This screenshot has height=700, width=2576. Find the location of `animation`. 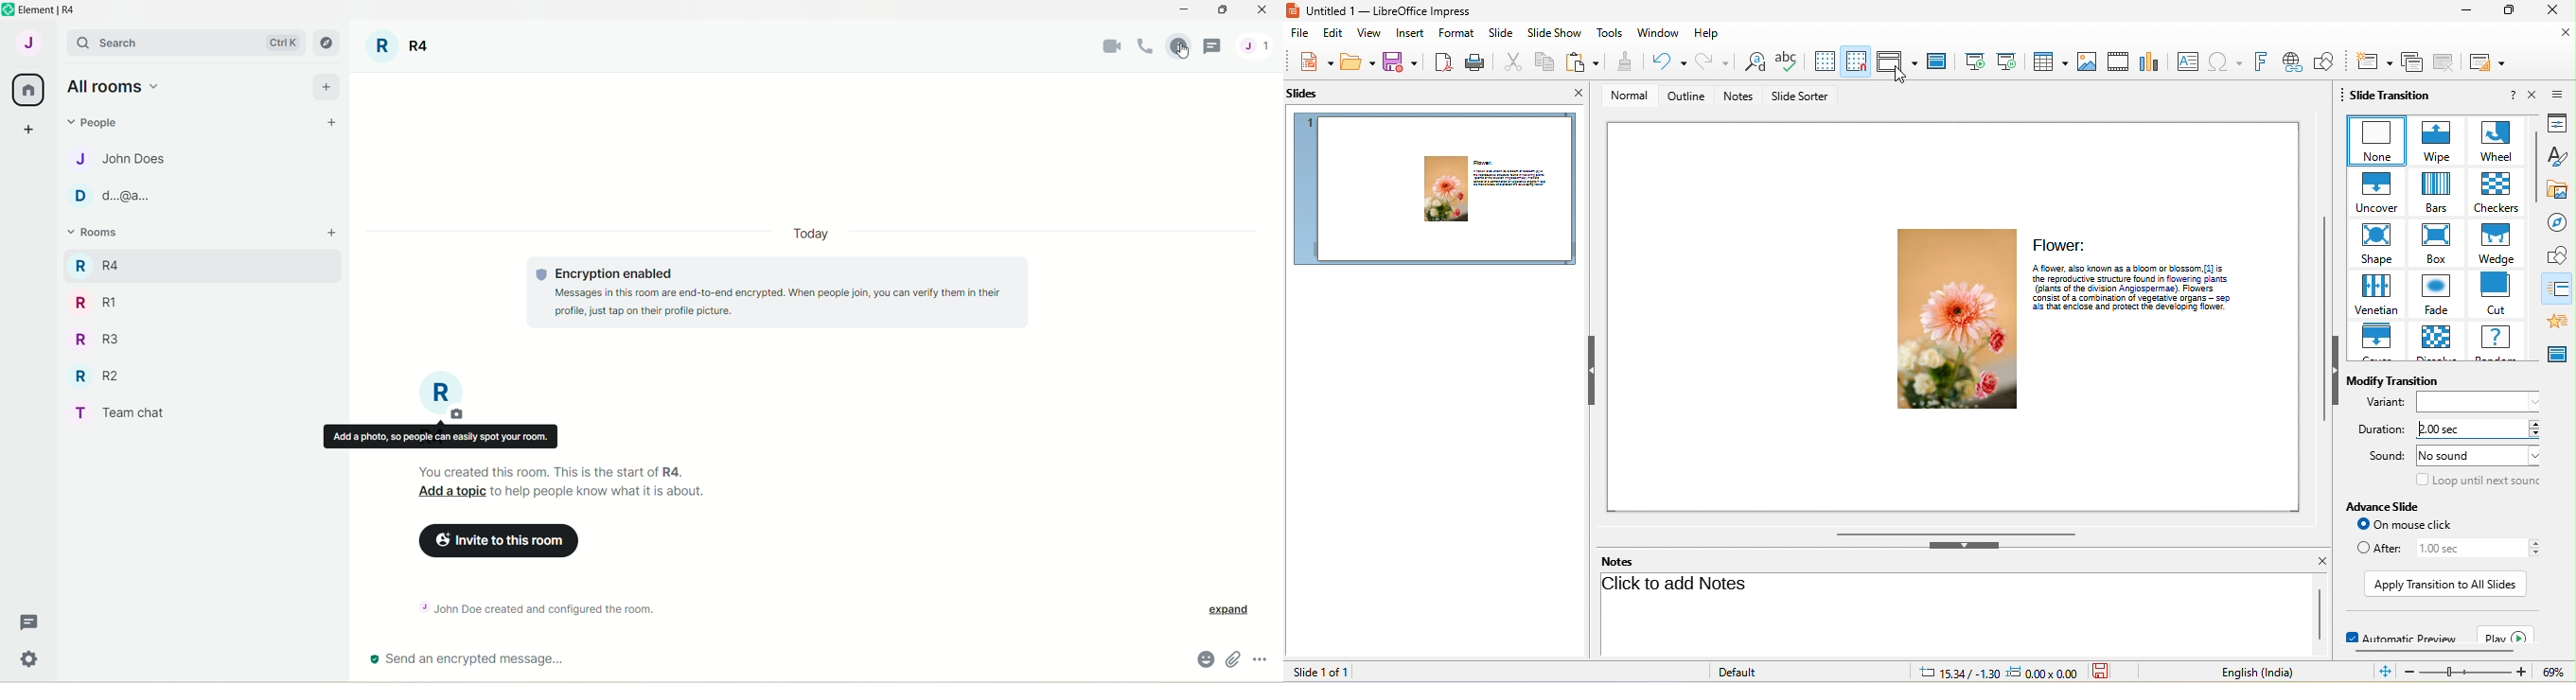

animation is located at coordinates (2561, 320).